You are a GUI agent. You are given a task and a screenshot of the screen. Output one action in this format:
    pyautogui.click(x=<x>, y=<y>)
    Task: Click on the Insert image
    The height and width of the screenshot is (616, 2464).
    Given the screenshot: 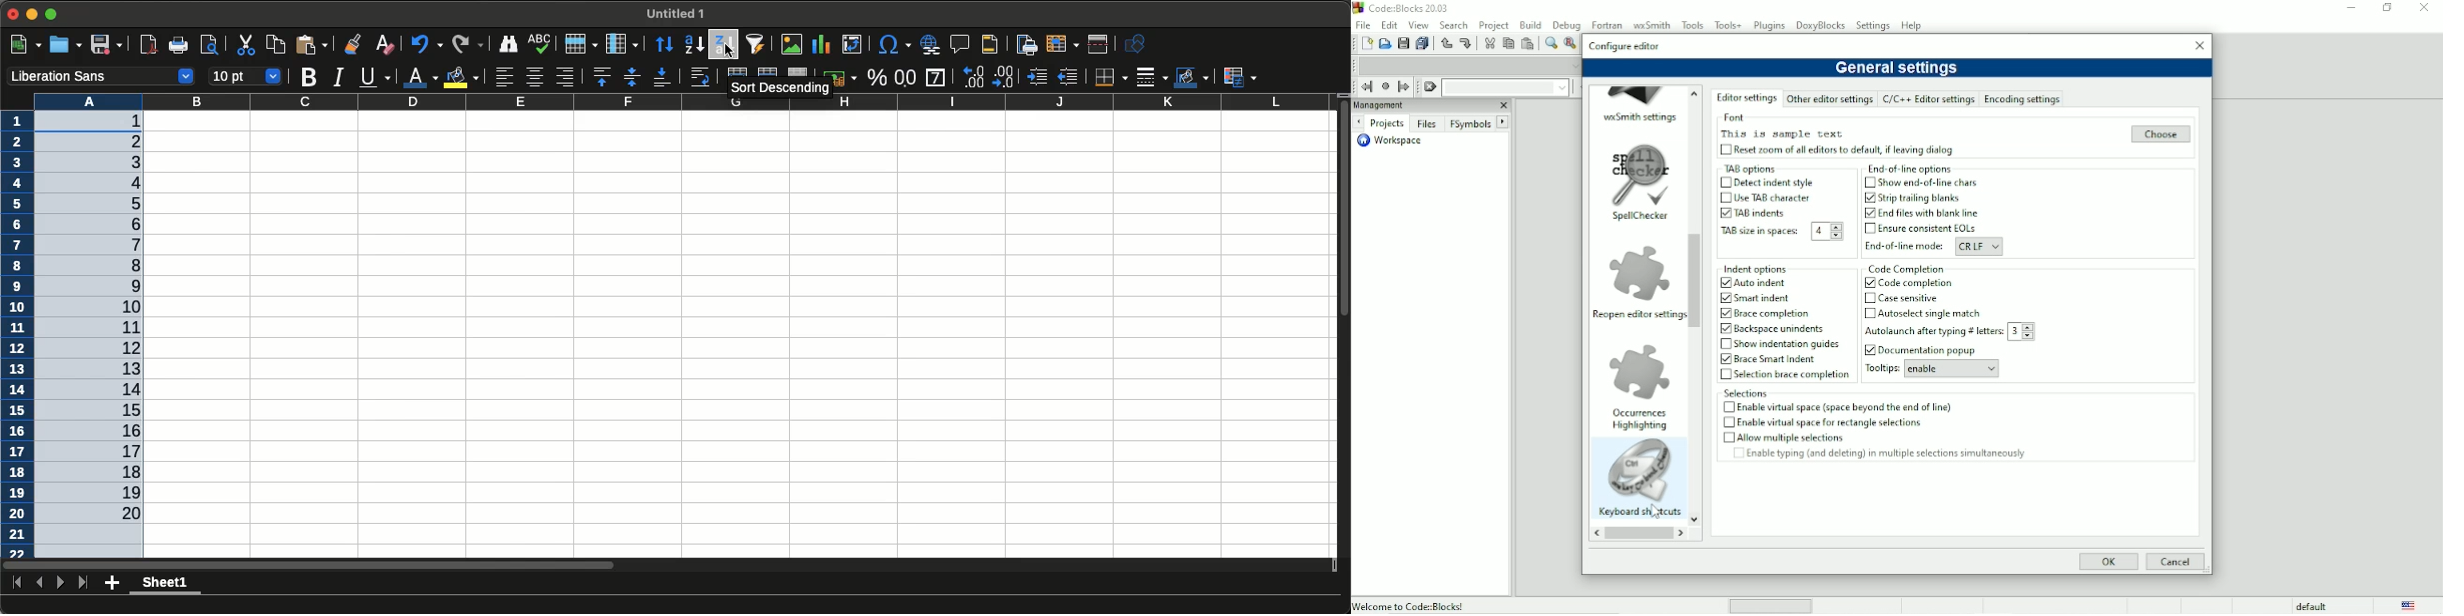 What is the action you would take?
    pyautogui.click(x=791, y=44)
    